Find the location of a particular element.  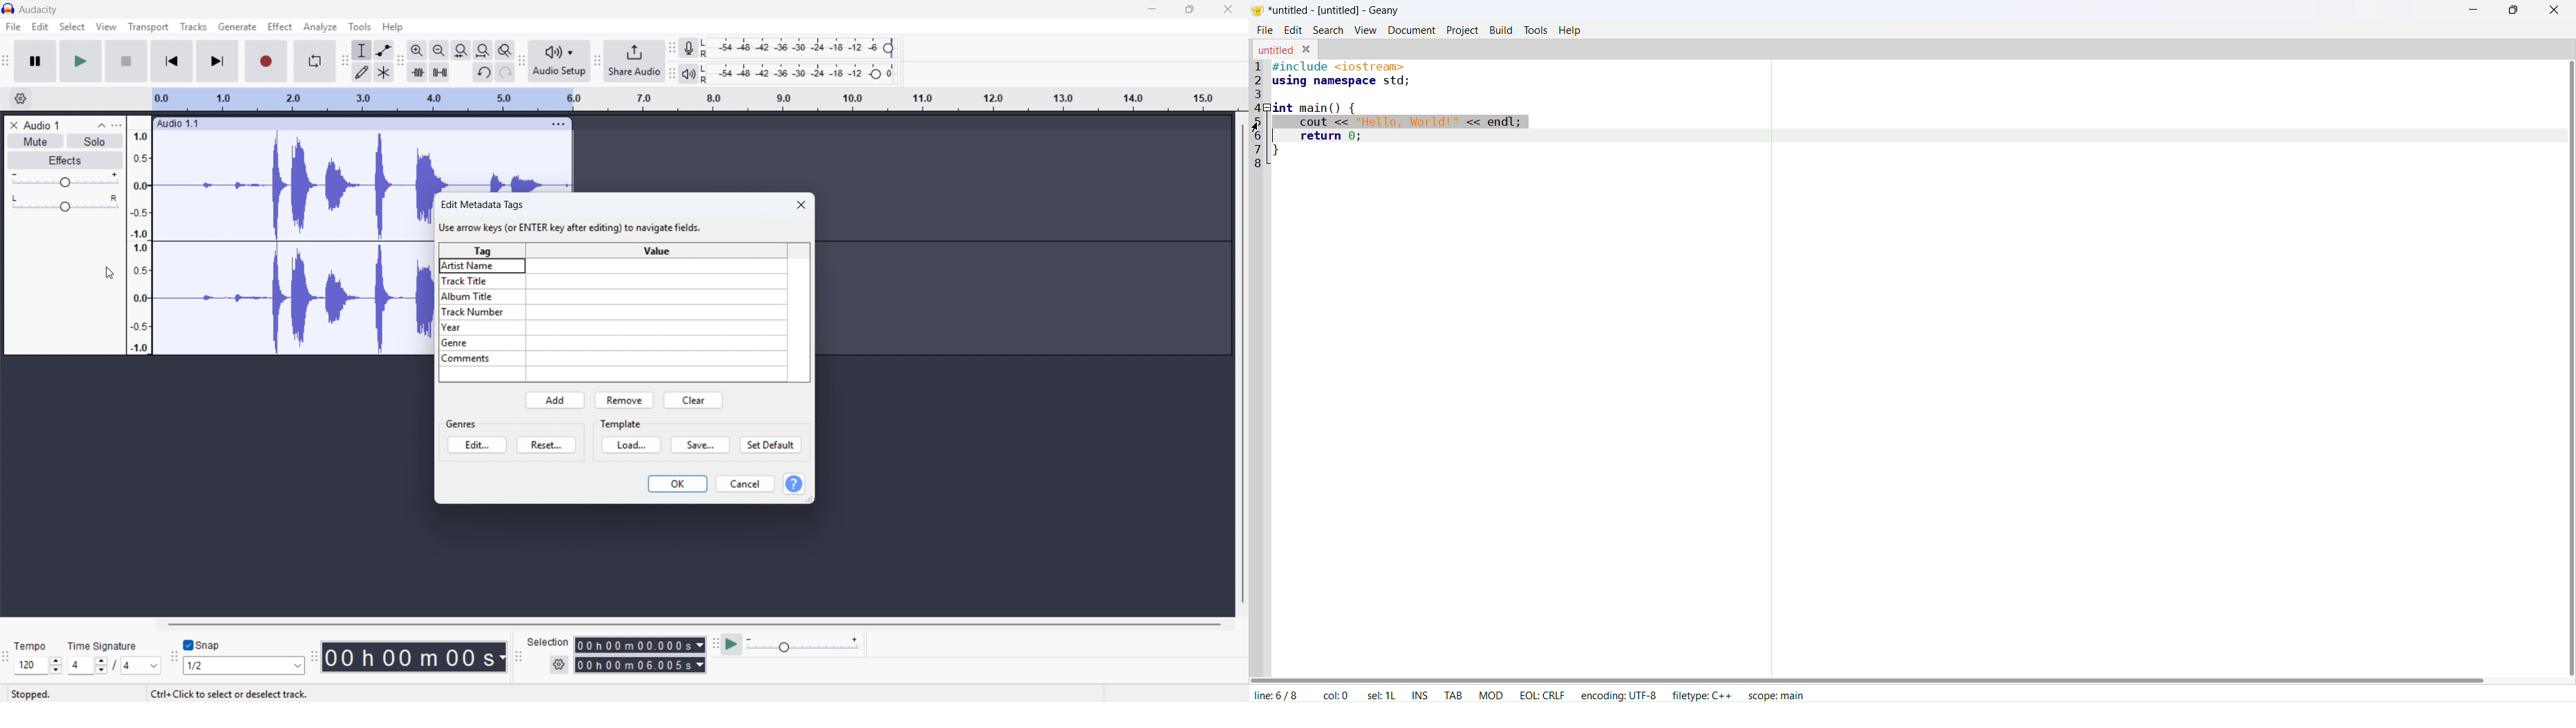

remove track is located at coordinates (13, 125).